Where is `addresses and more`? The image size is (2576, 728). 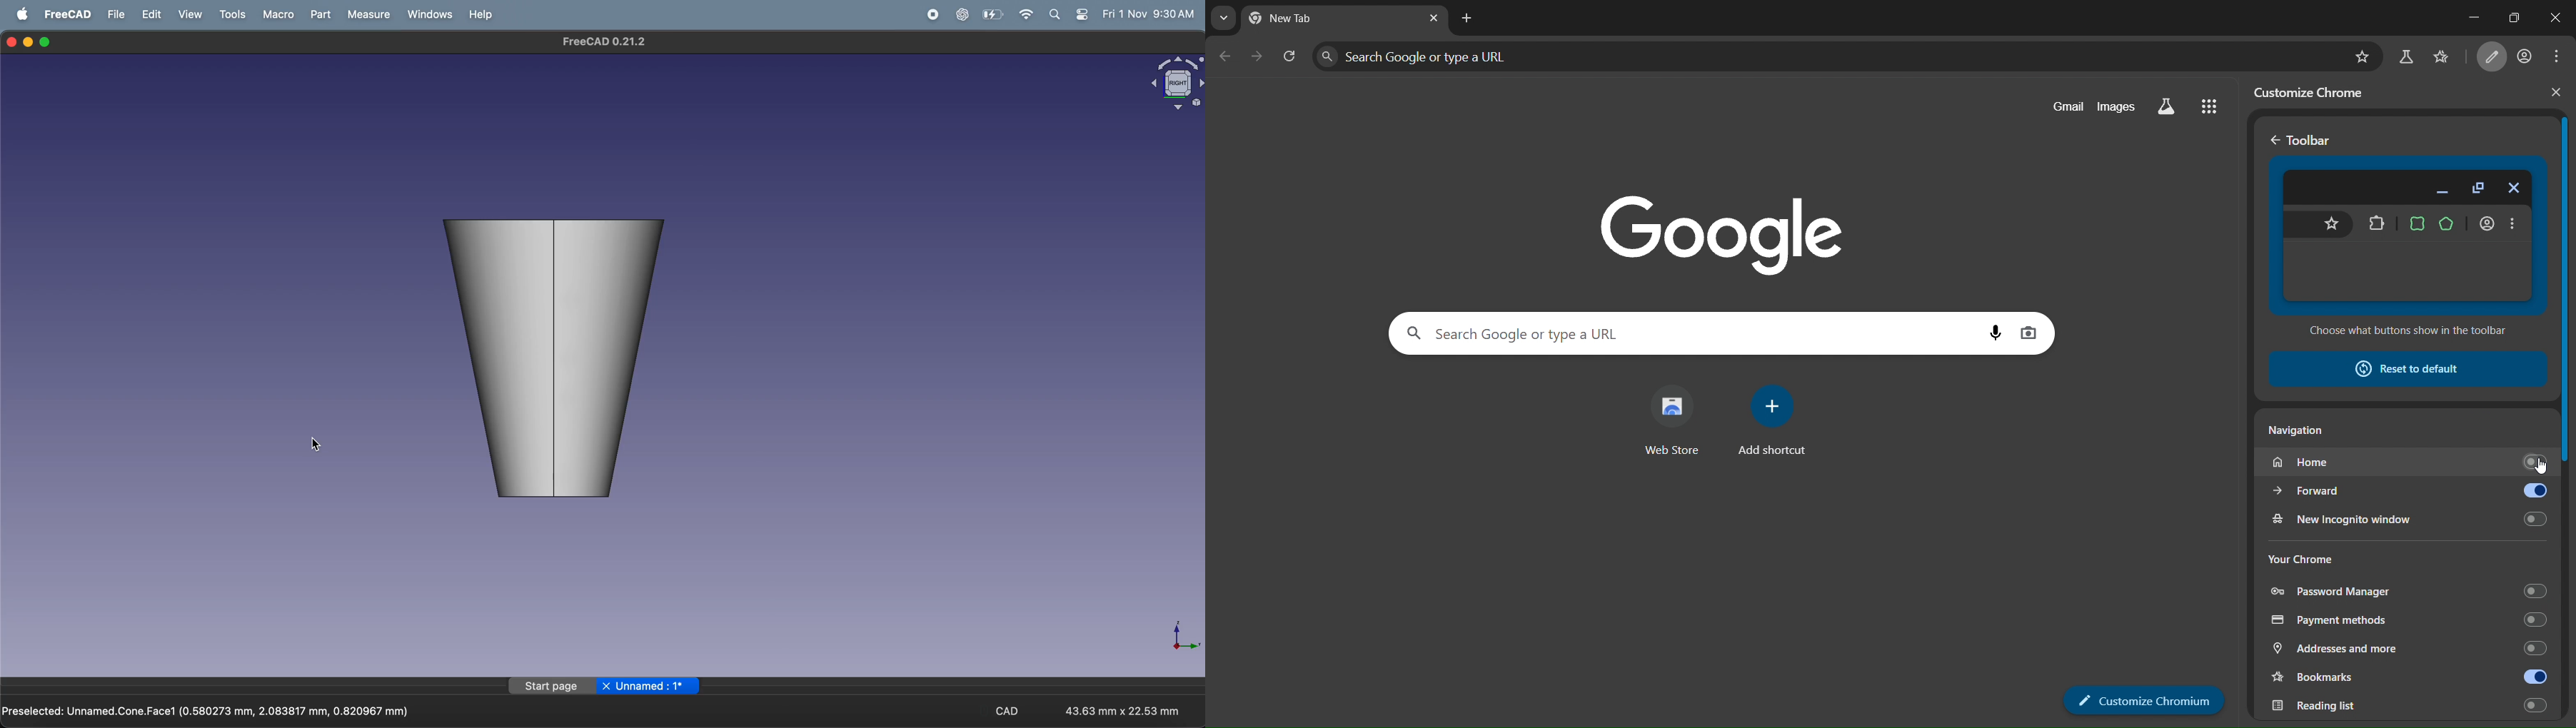
addresses and more is located at coordinates (2408, 649).